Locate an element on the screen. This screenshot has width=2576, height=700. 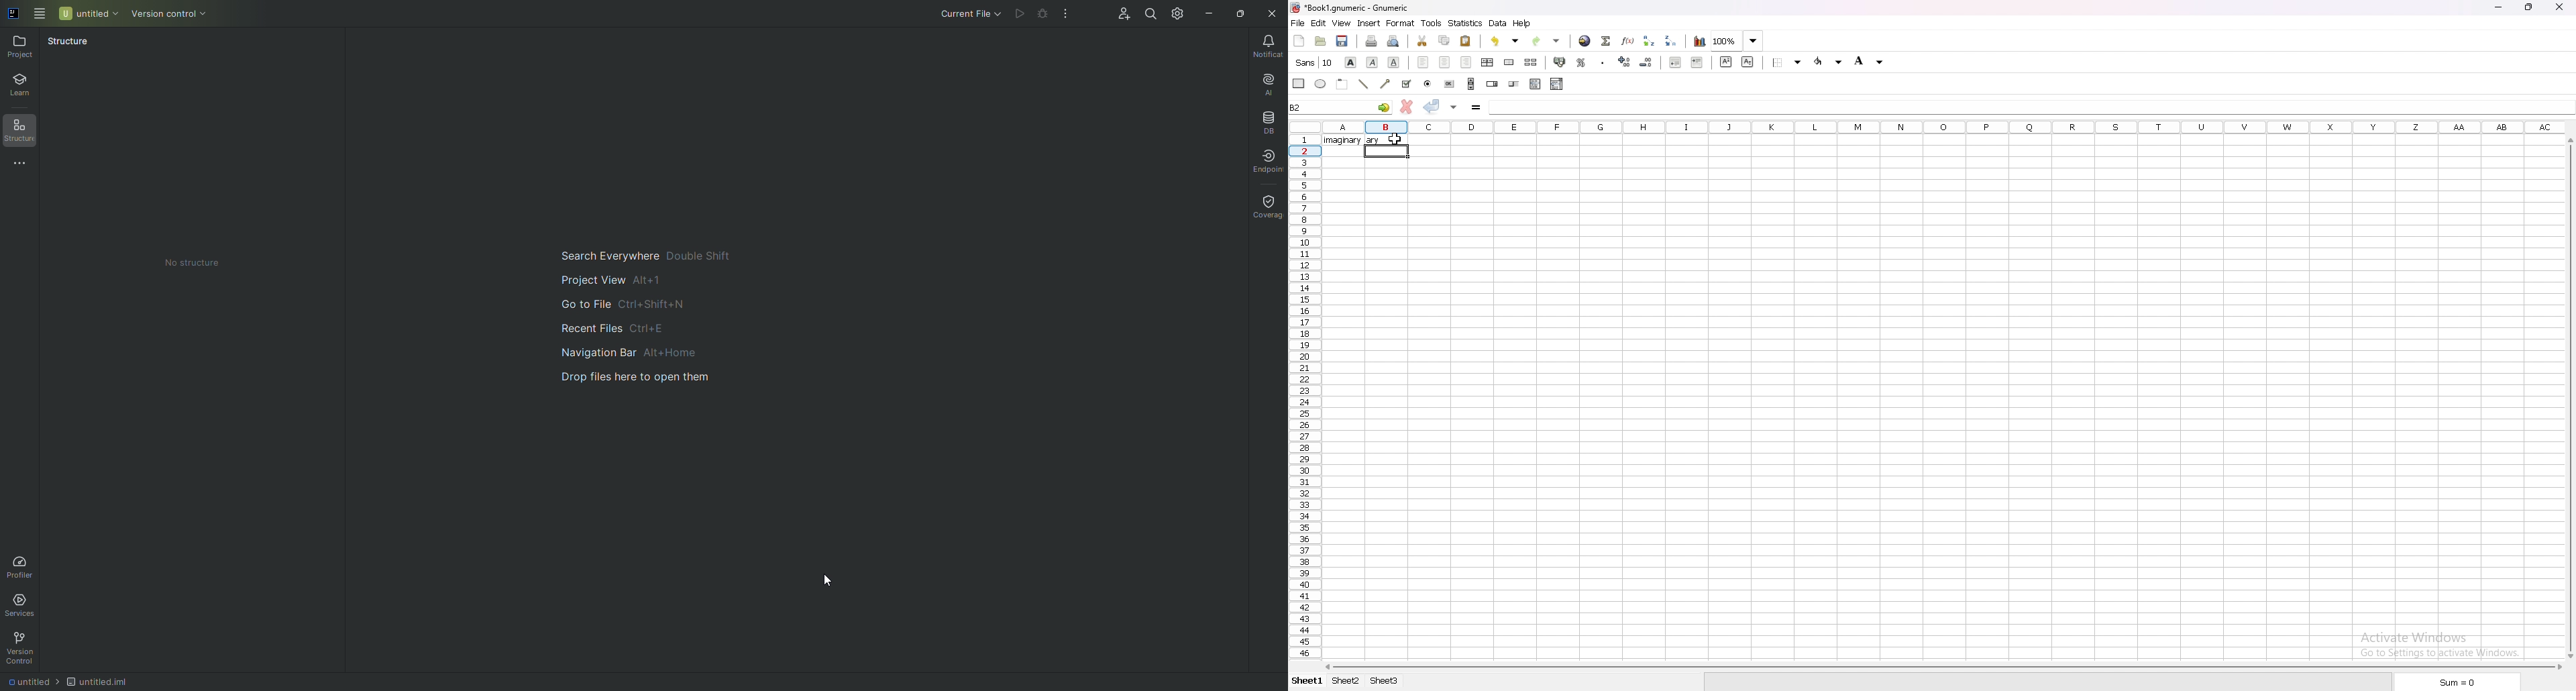
increase indent is located at coordinates (1698, 63).